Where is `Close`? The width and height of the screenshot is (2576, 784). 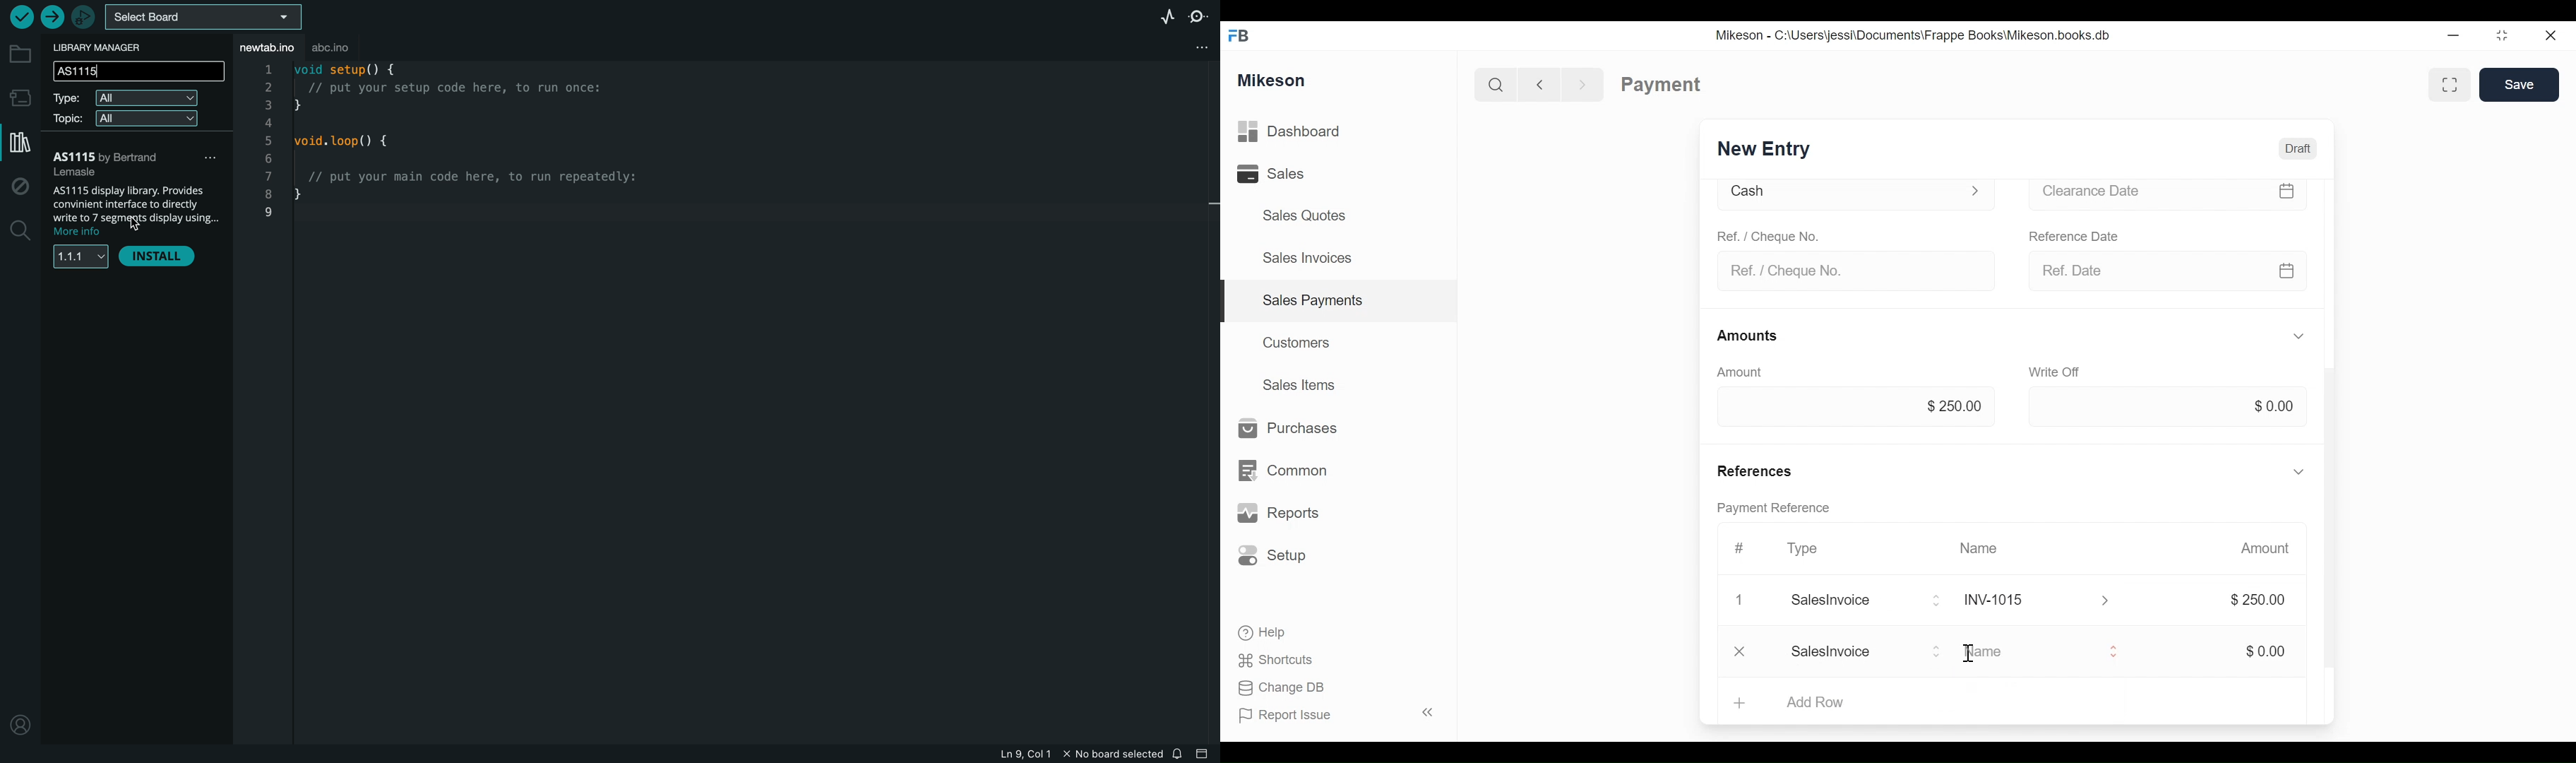 Close is located at coordinates (1739, 649).